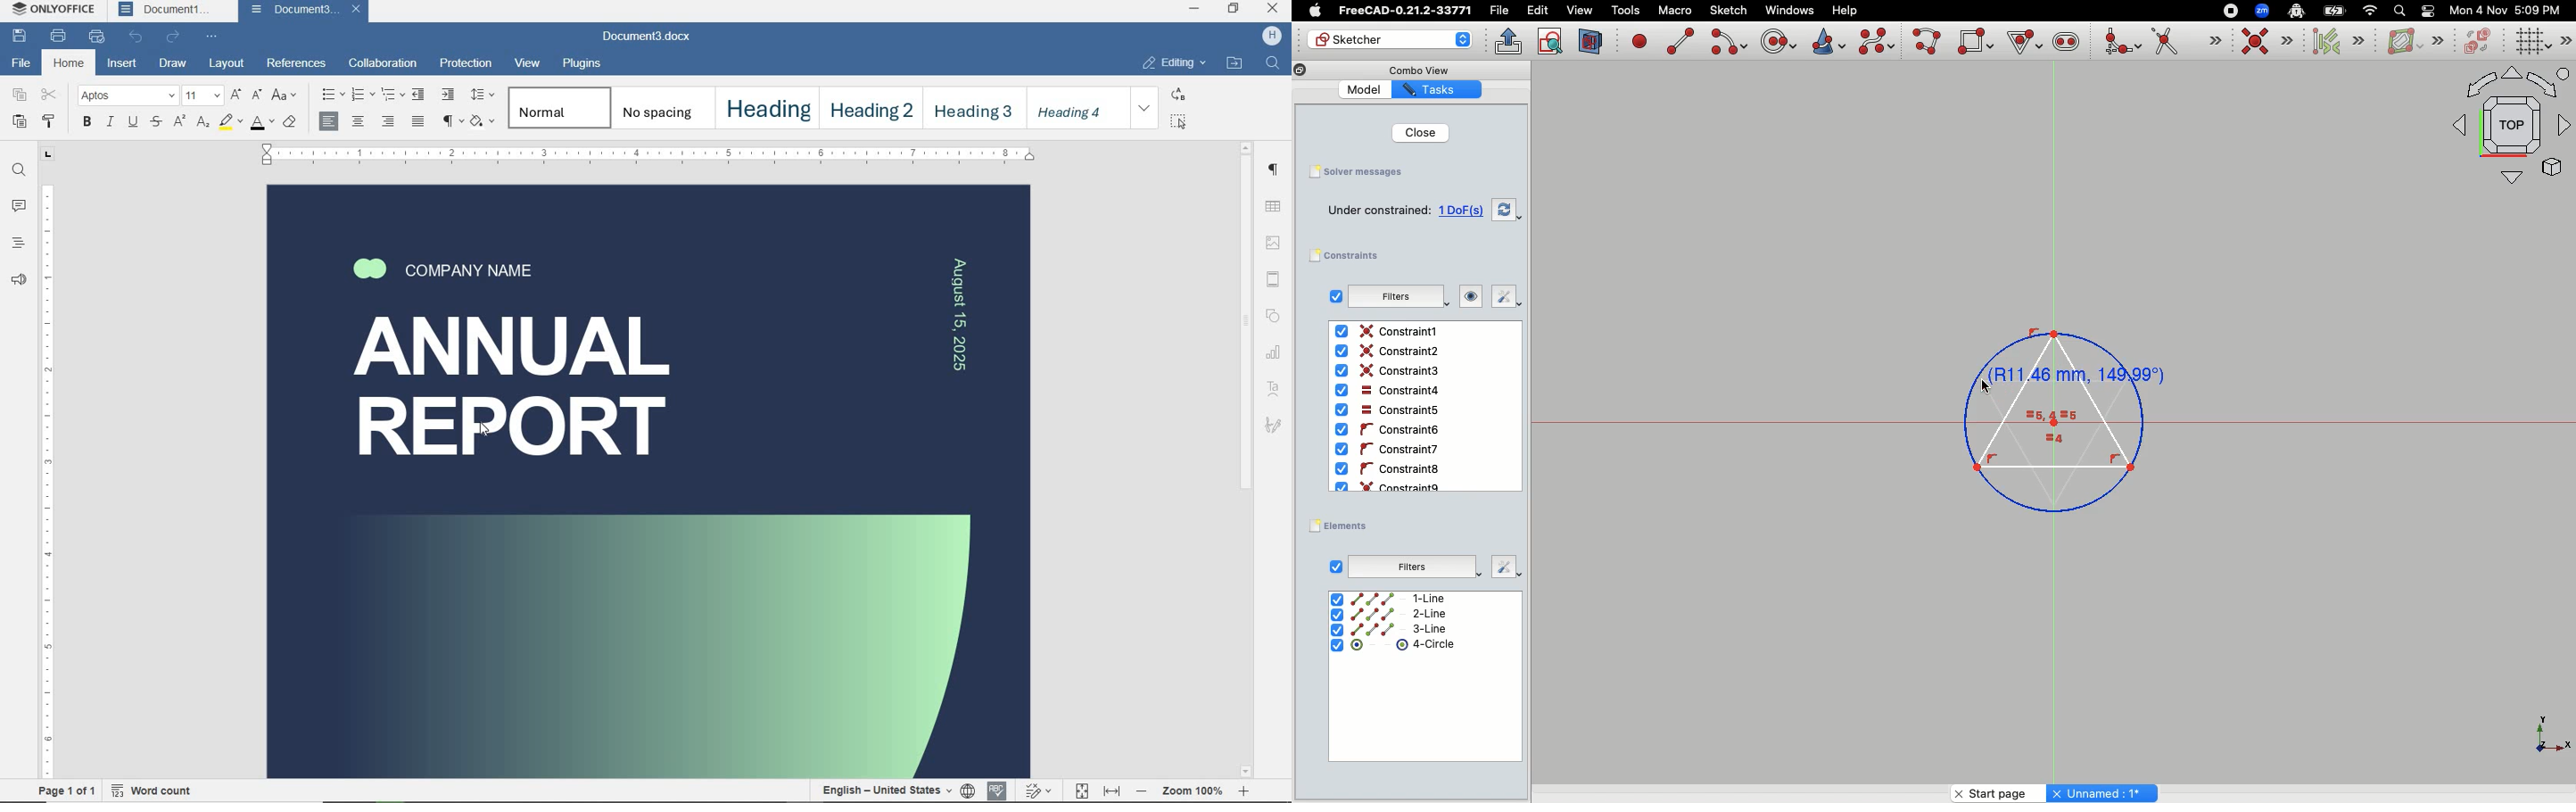 This screenshot has height=812, width=2576. What do you see at coordinates (647, 36) in the screenshot?
I see `document name` at bounding box center [647, 36].